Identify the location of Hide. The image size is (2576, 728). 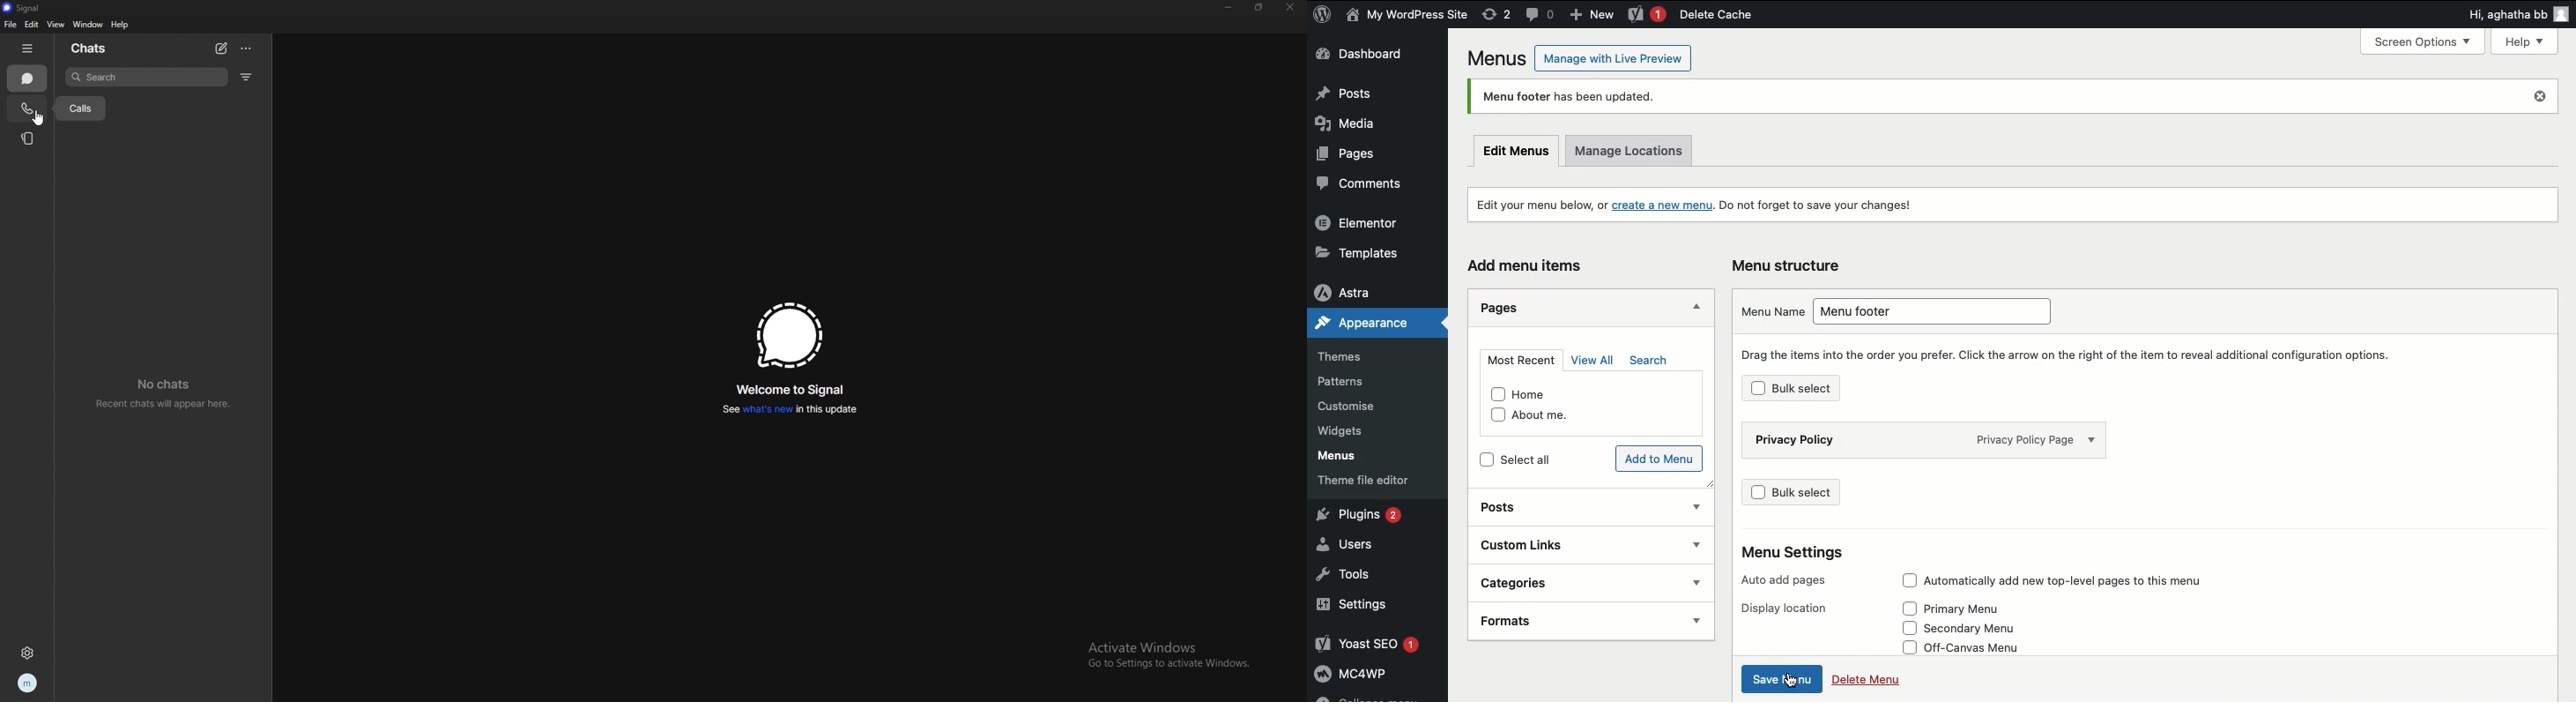
(1696, 306).